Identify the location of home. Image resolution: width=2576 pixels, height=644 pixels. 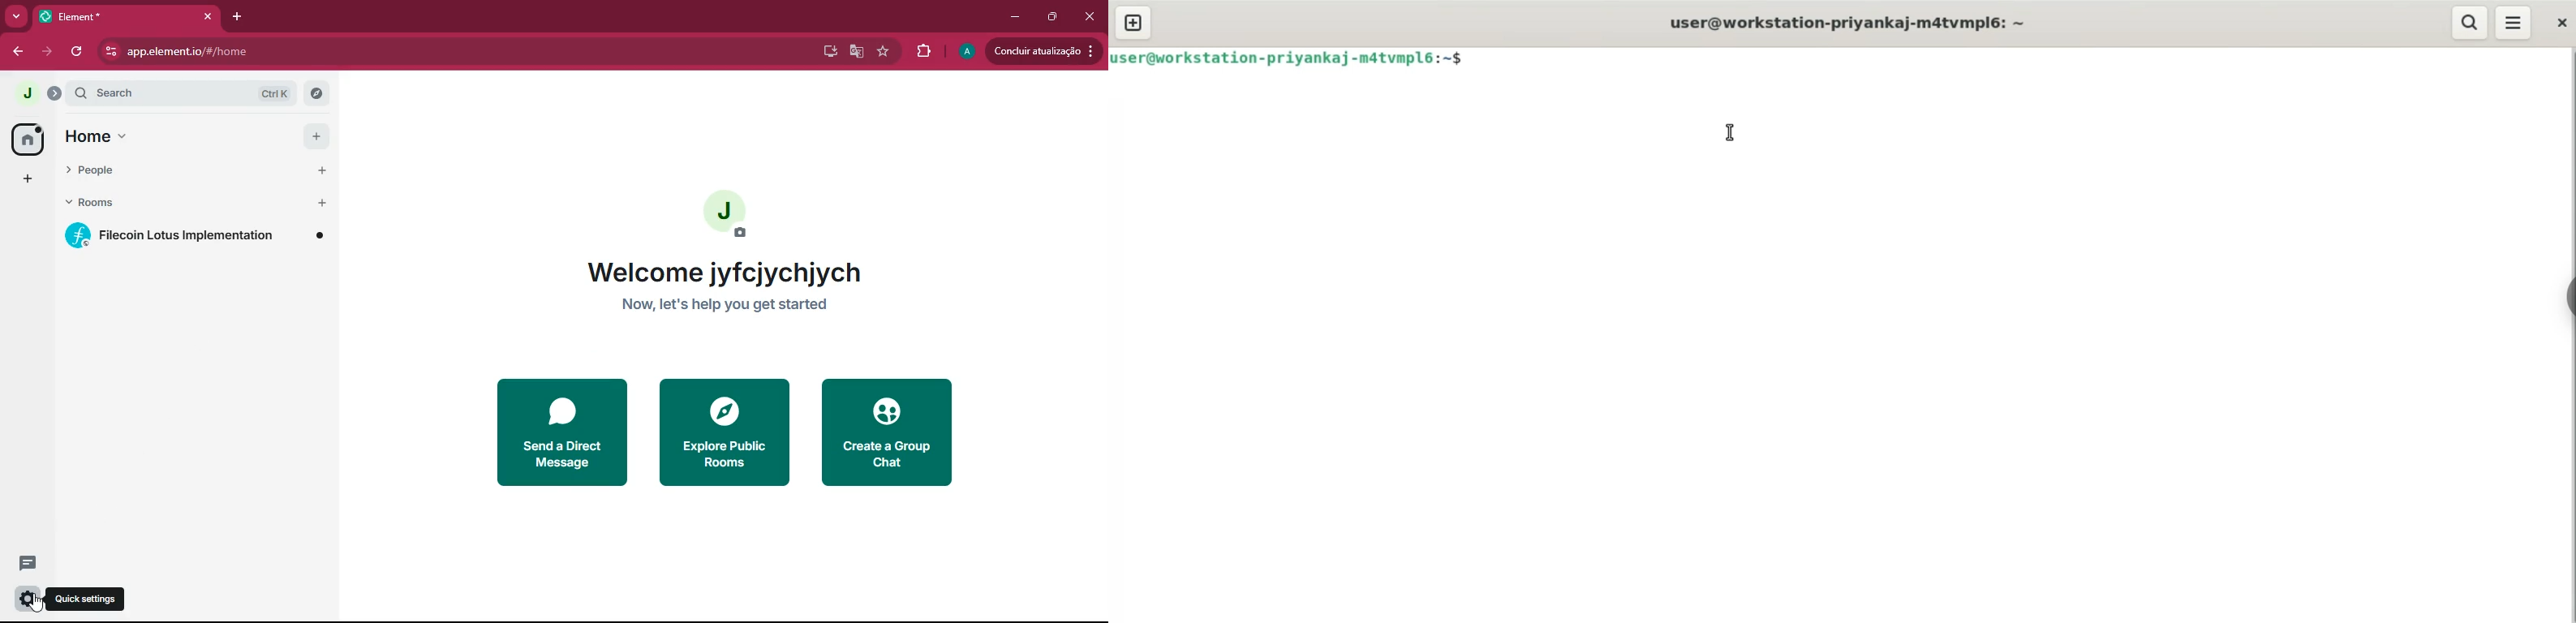
(26, 139).